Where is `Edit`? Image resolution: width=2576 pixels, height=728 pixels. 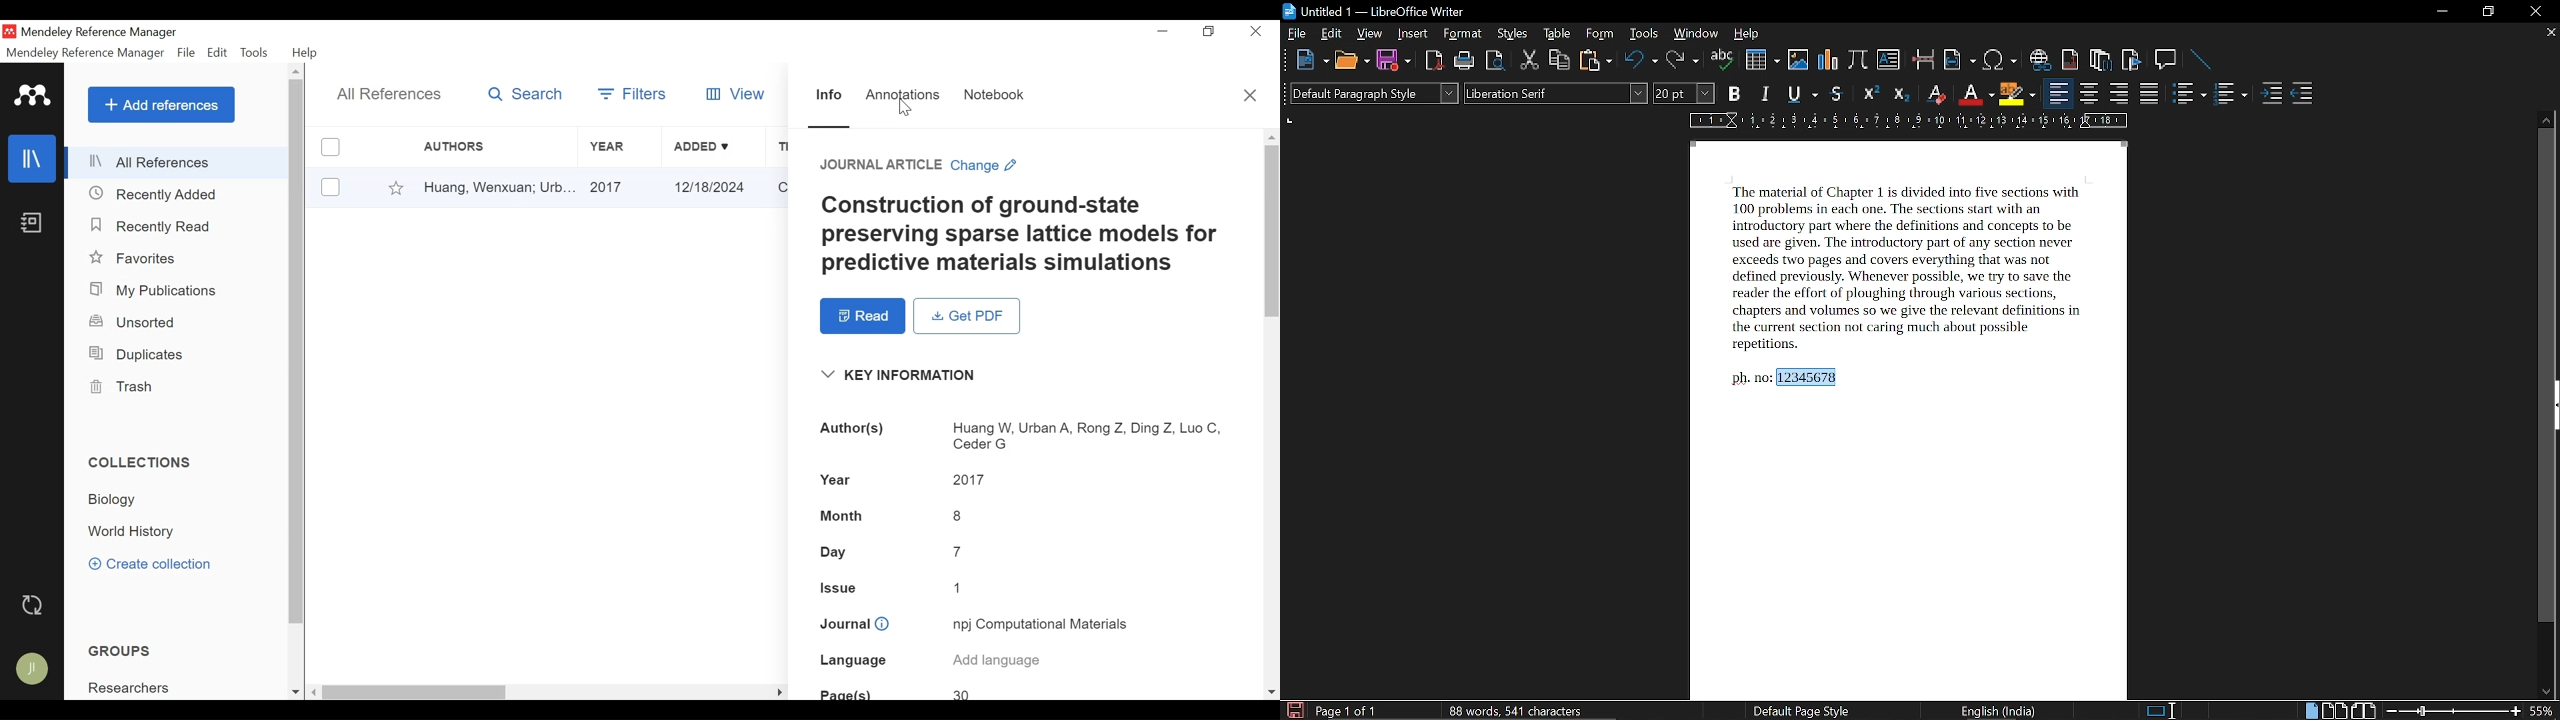 Edit is located at coordinates (217, 53).